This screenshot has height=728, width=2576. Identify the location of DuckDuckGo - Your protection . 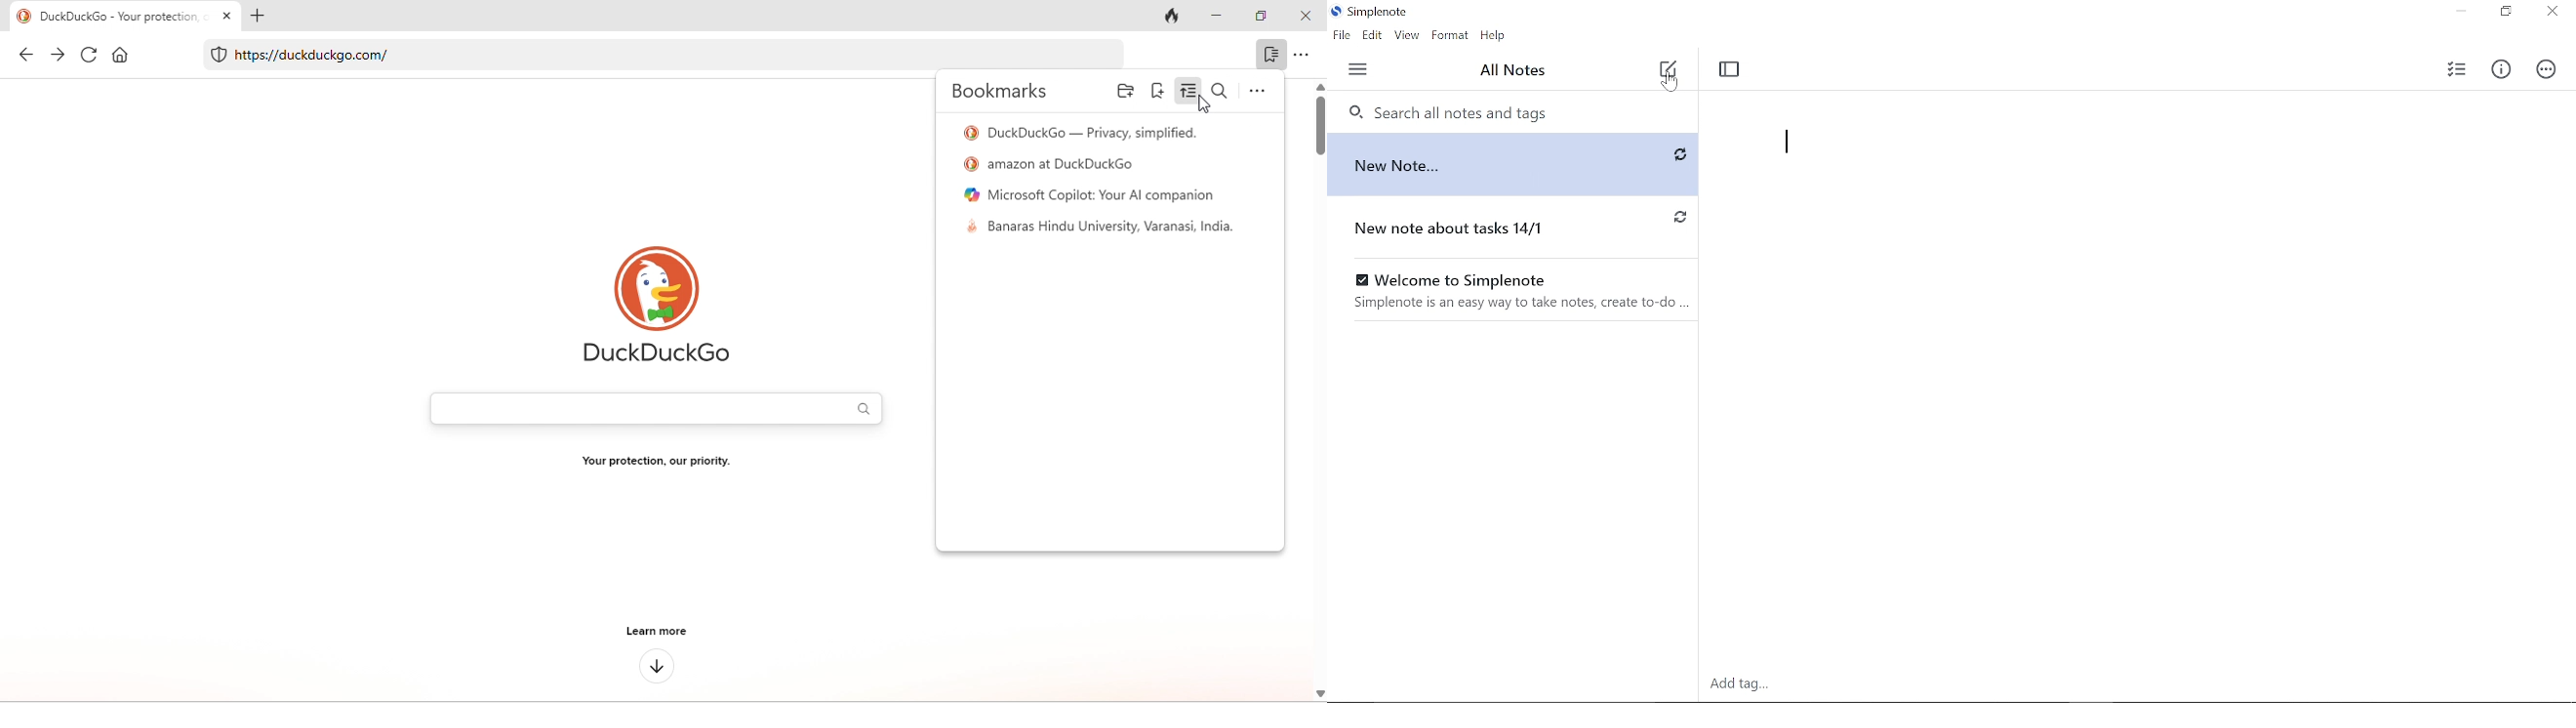
(125, 17).